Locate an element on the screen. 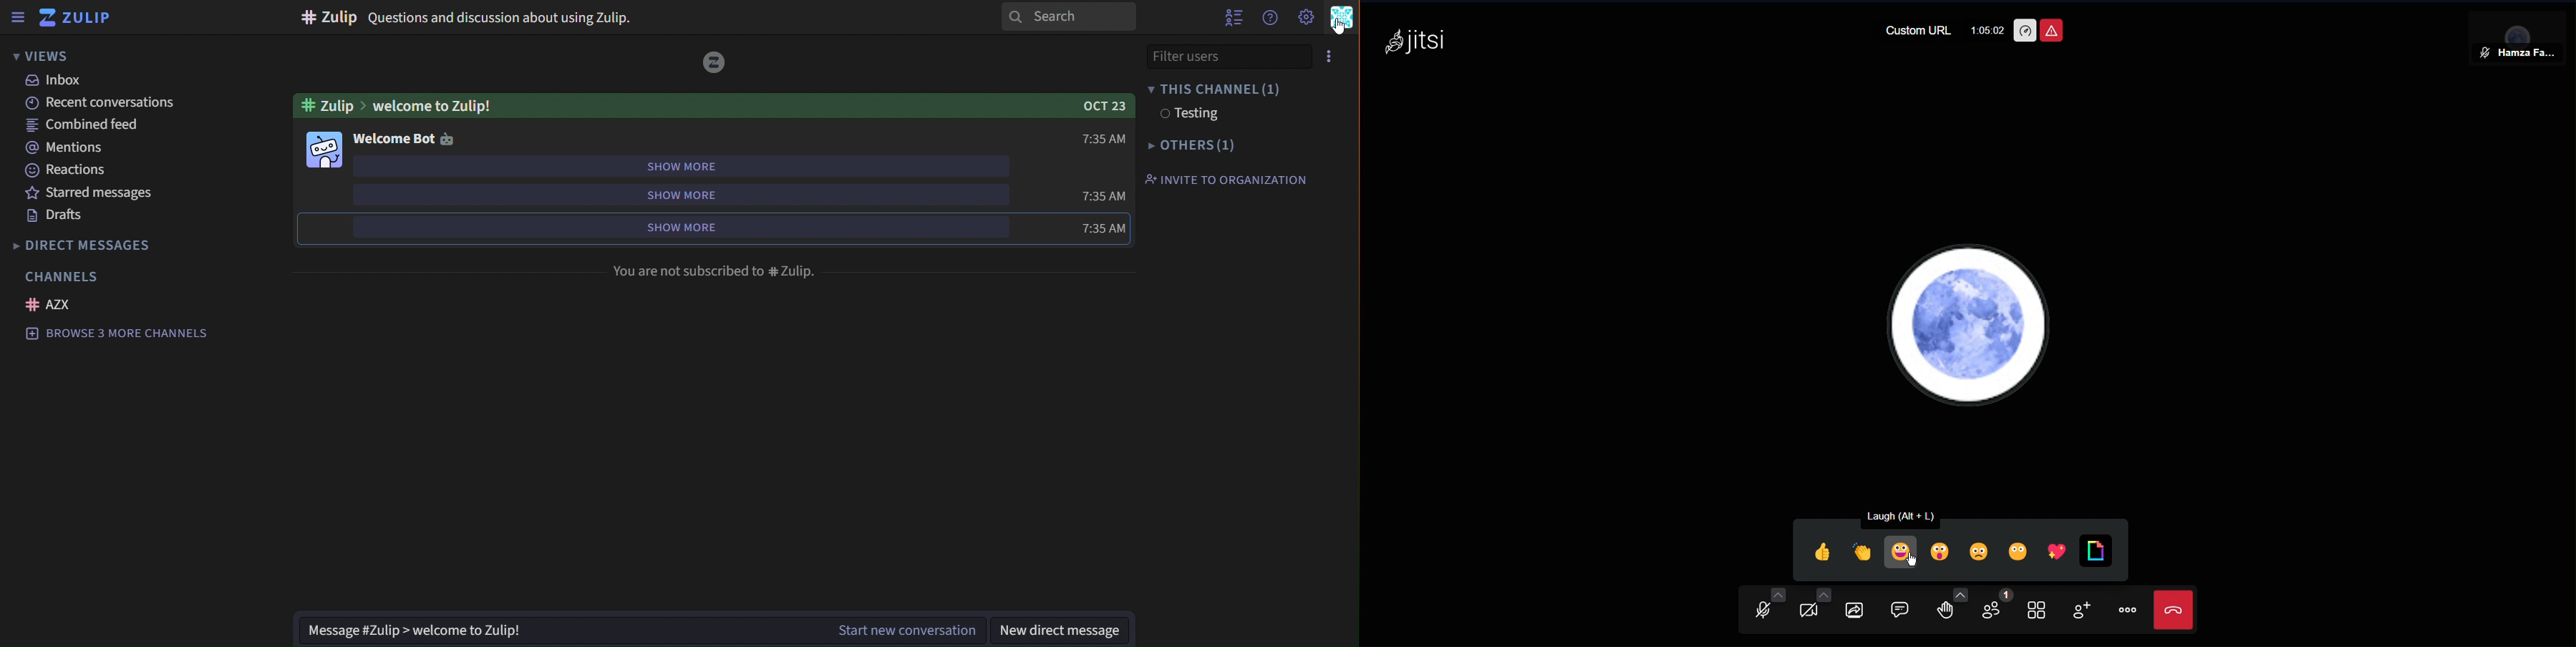 The height and width of the screenshot is (672, 2576). inbox is located at coordinates (55, 82).